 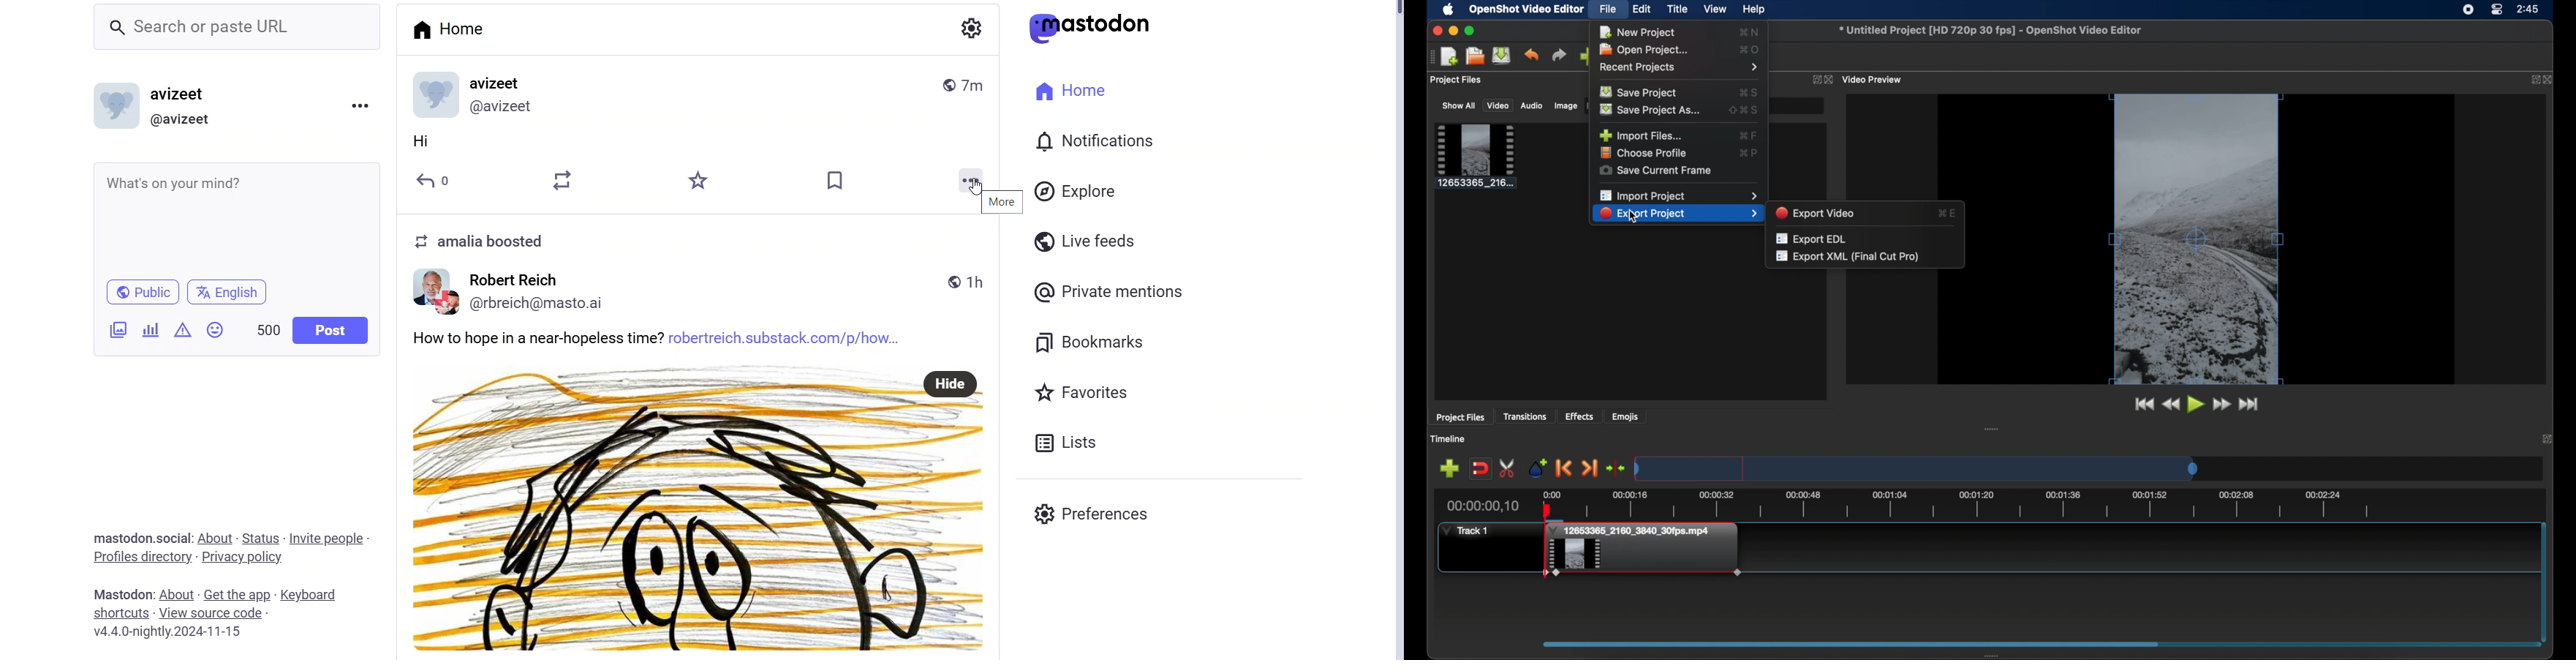 I want to click on cursor, so click(x=973, y=186).